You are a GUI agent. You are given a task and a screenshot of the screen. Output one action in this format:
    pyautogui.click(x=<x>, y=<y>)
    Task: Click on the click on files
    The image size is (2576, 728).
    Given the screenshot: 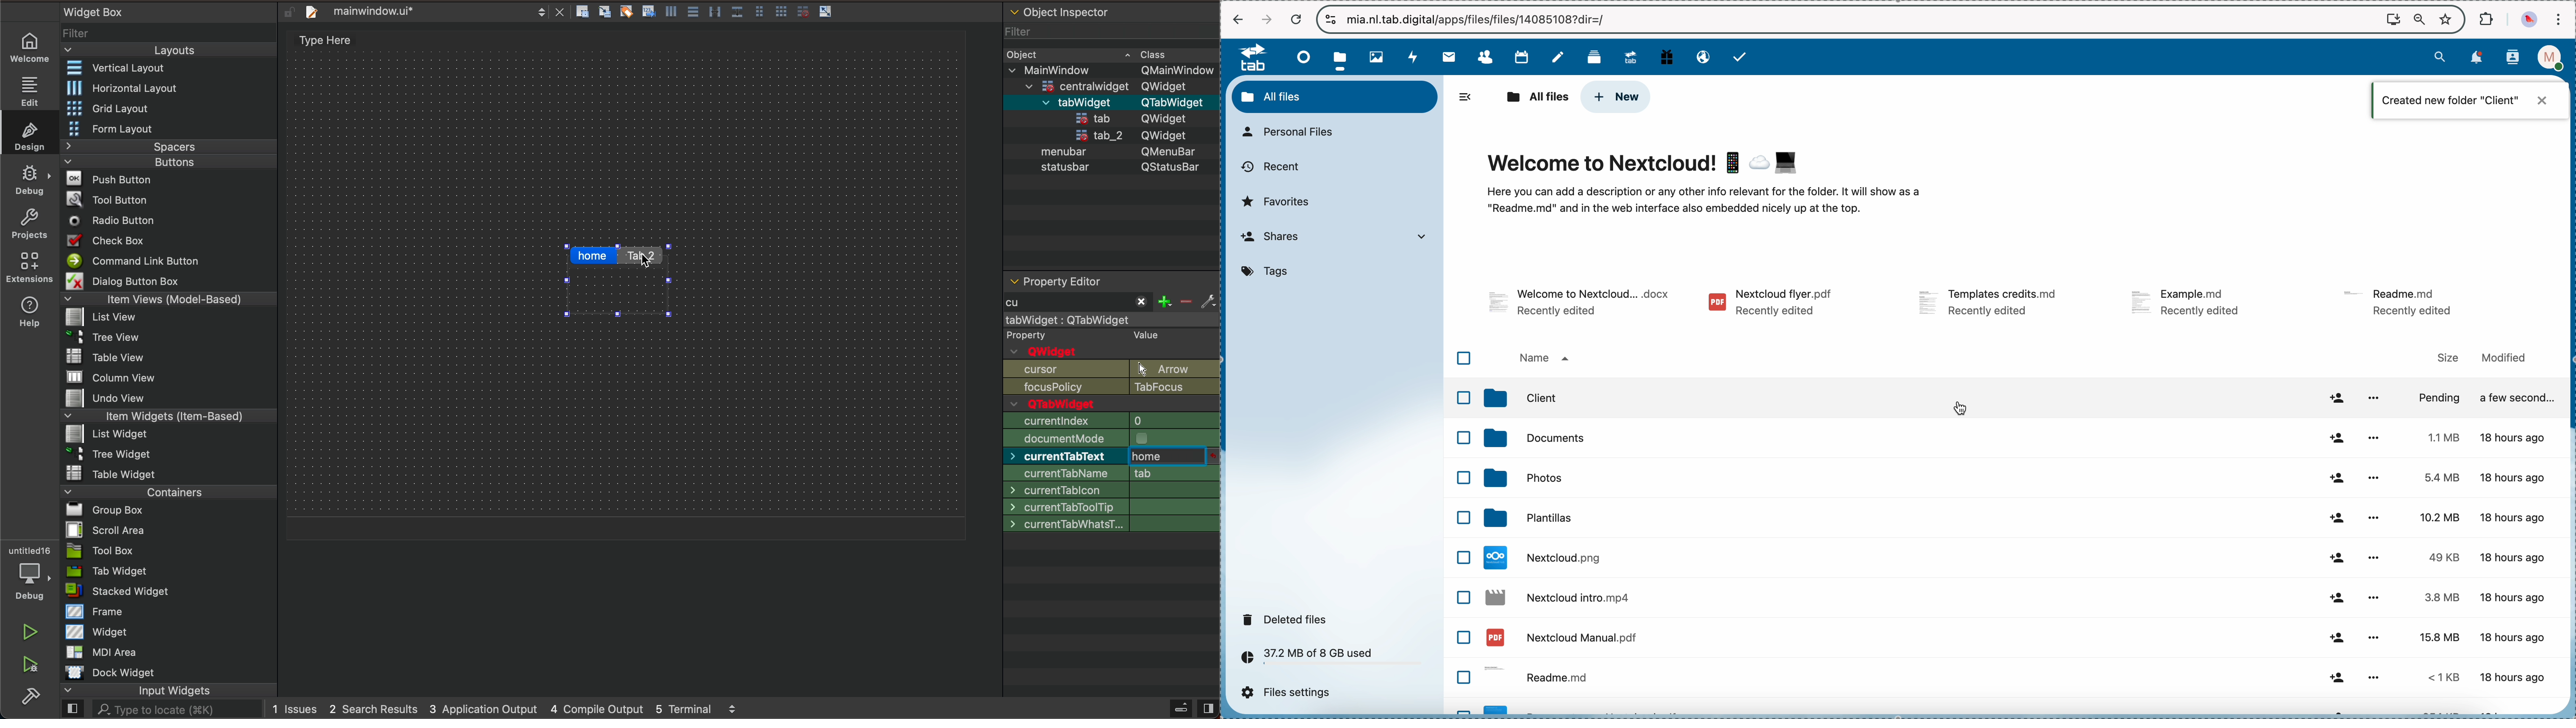 What is the action you would take?
    pyautogui.click(x=1343, y=57)
    